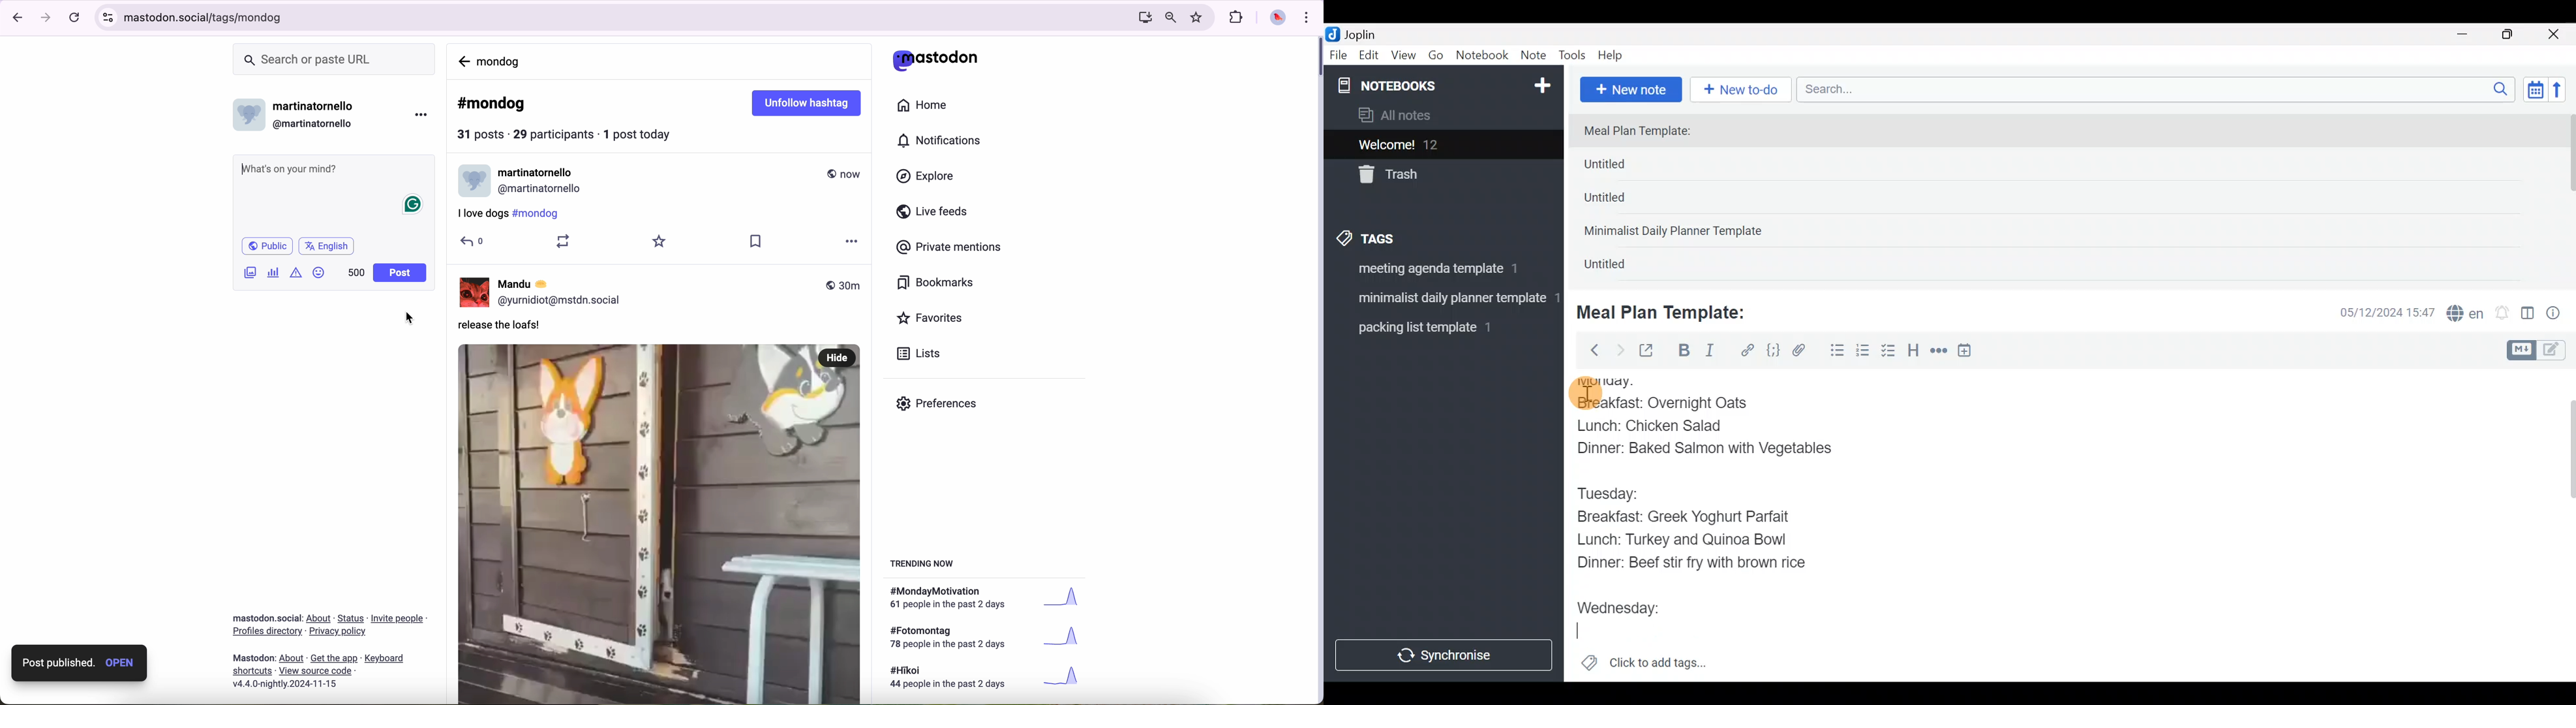 This screenshot has width=2576, height=728. What do you see at coordinates (255, 658) in the screenshot?
I see `mastodon` at bounding box center [255, 658].